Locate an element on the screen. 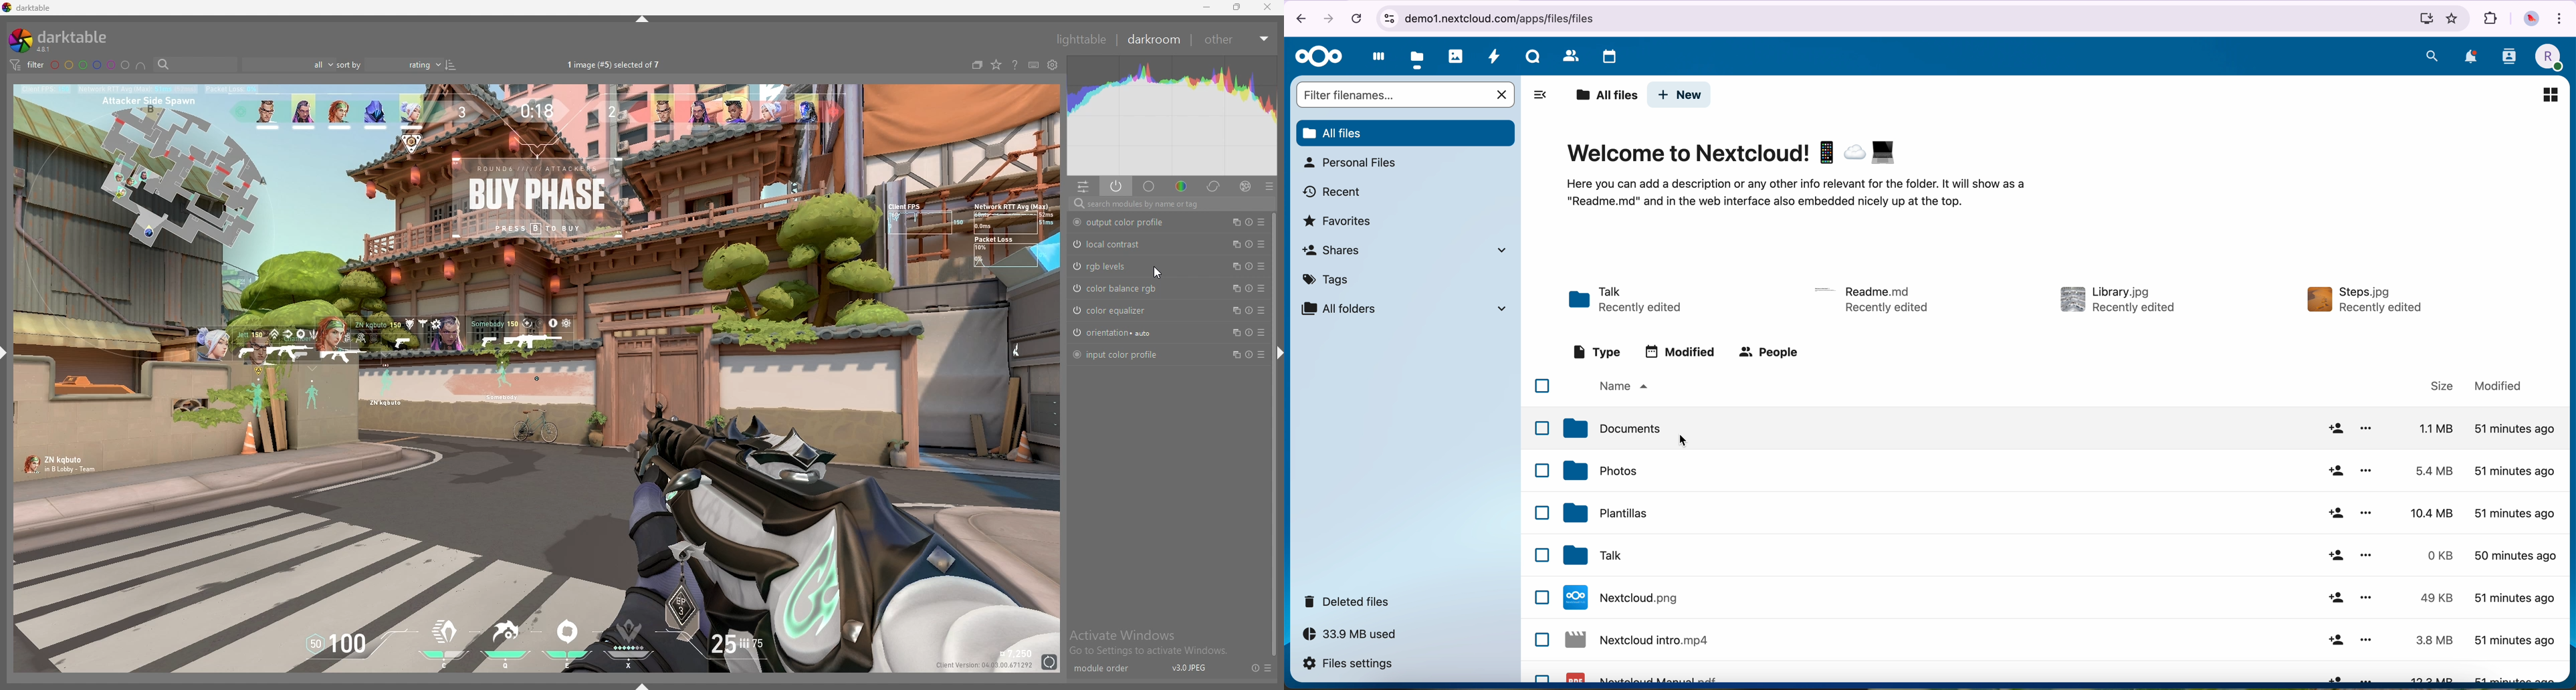  talk is located at coordinates (1532, 59).